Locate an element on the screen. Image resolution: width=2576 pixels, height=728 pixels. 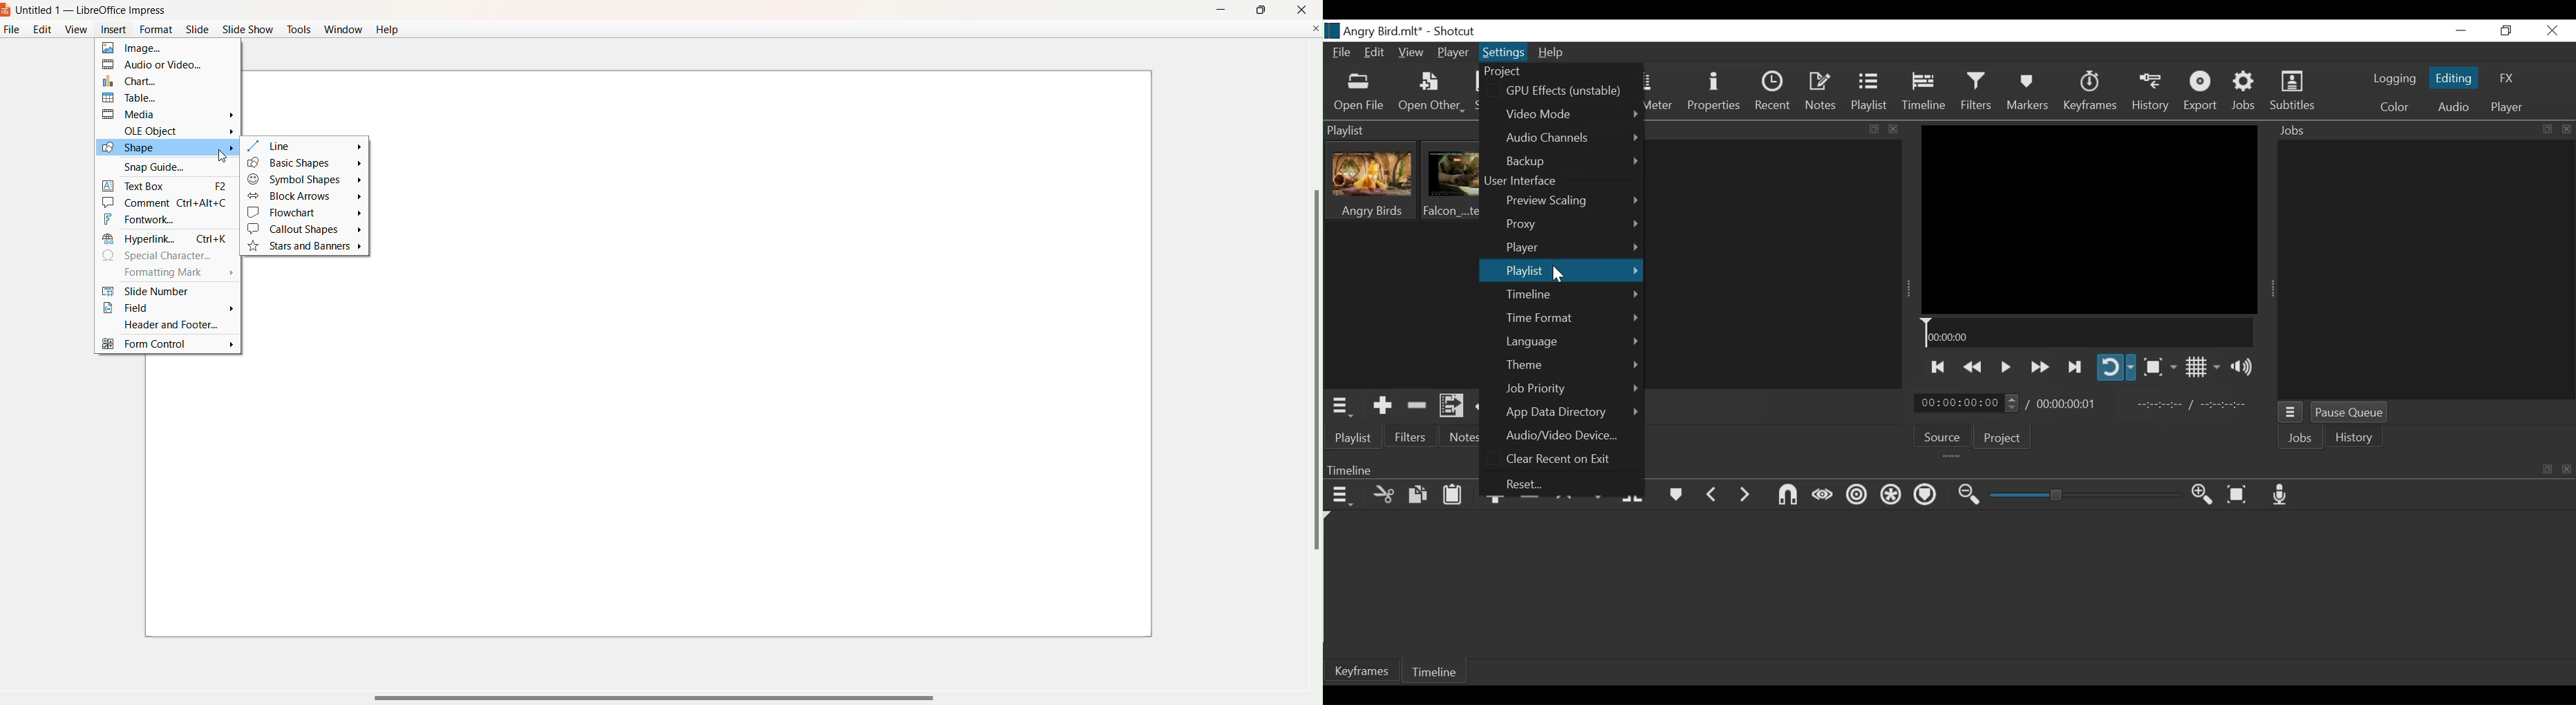
Text Box is located at coordinates (167, 184).